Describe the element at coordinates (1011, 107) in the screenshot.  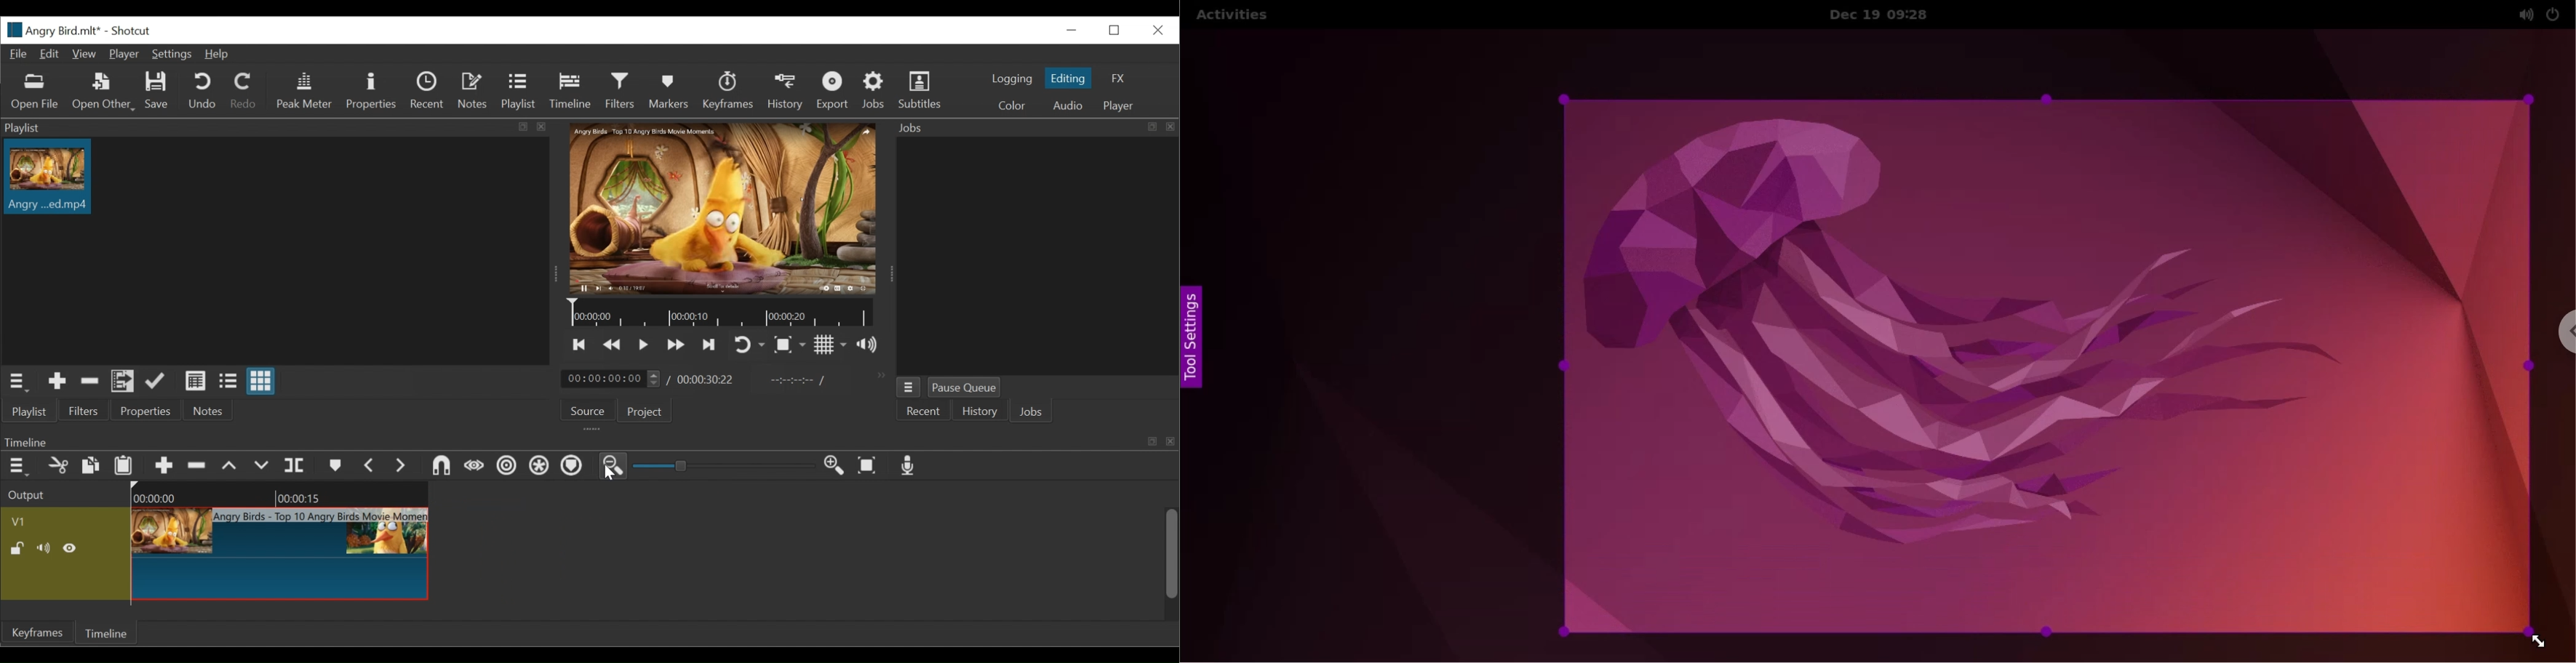
I see `Color` at that location.